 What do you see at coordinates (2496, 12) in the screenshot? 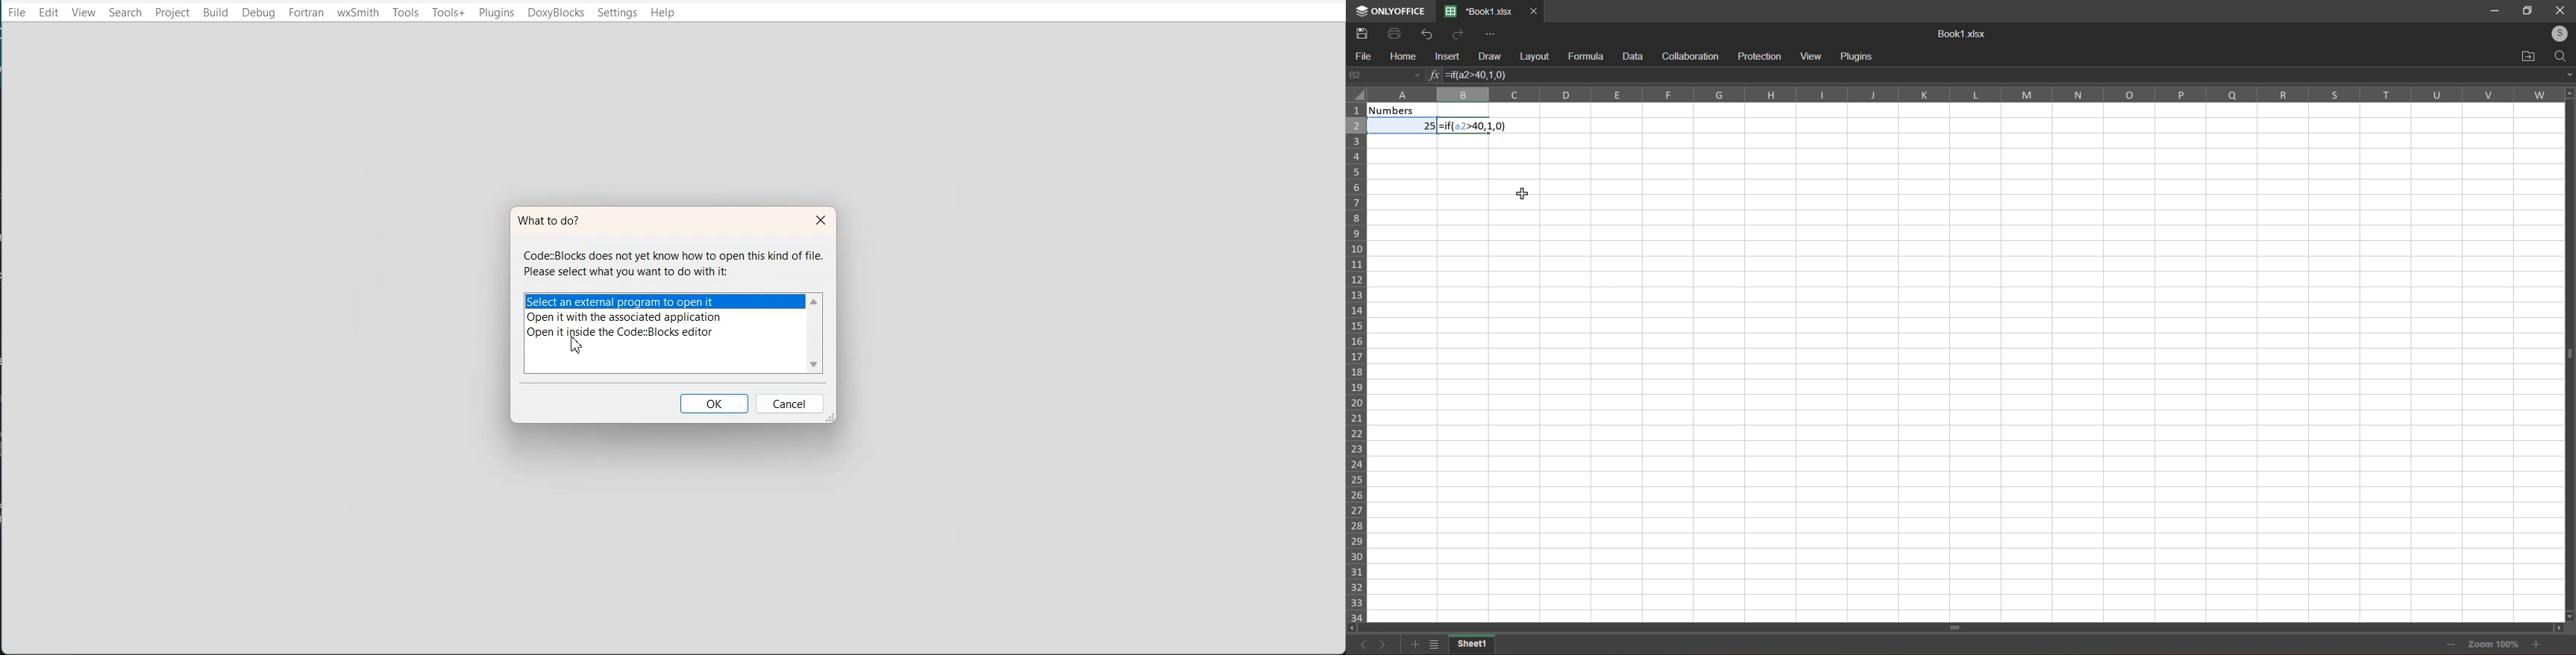
I see `minimize` at bounding box center [2496, 12].